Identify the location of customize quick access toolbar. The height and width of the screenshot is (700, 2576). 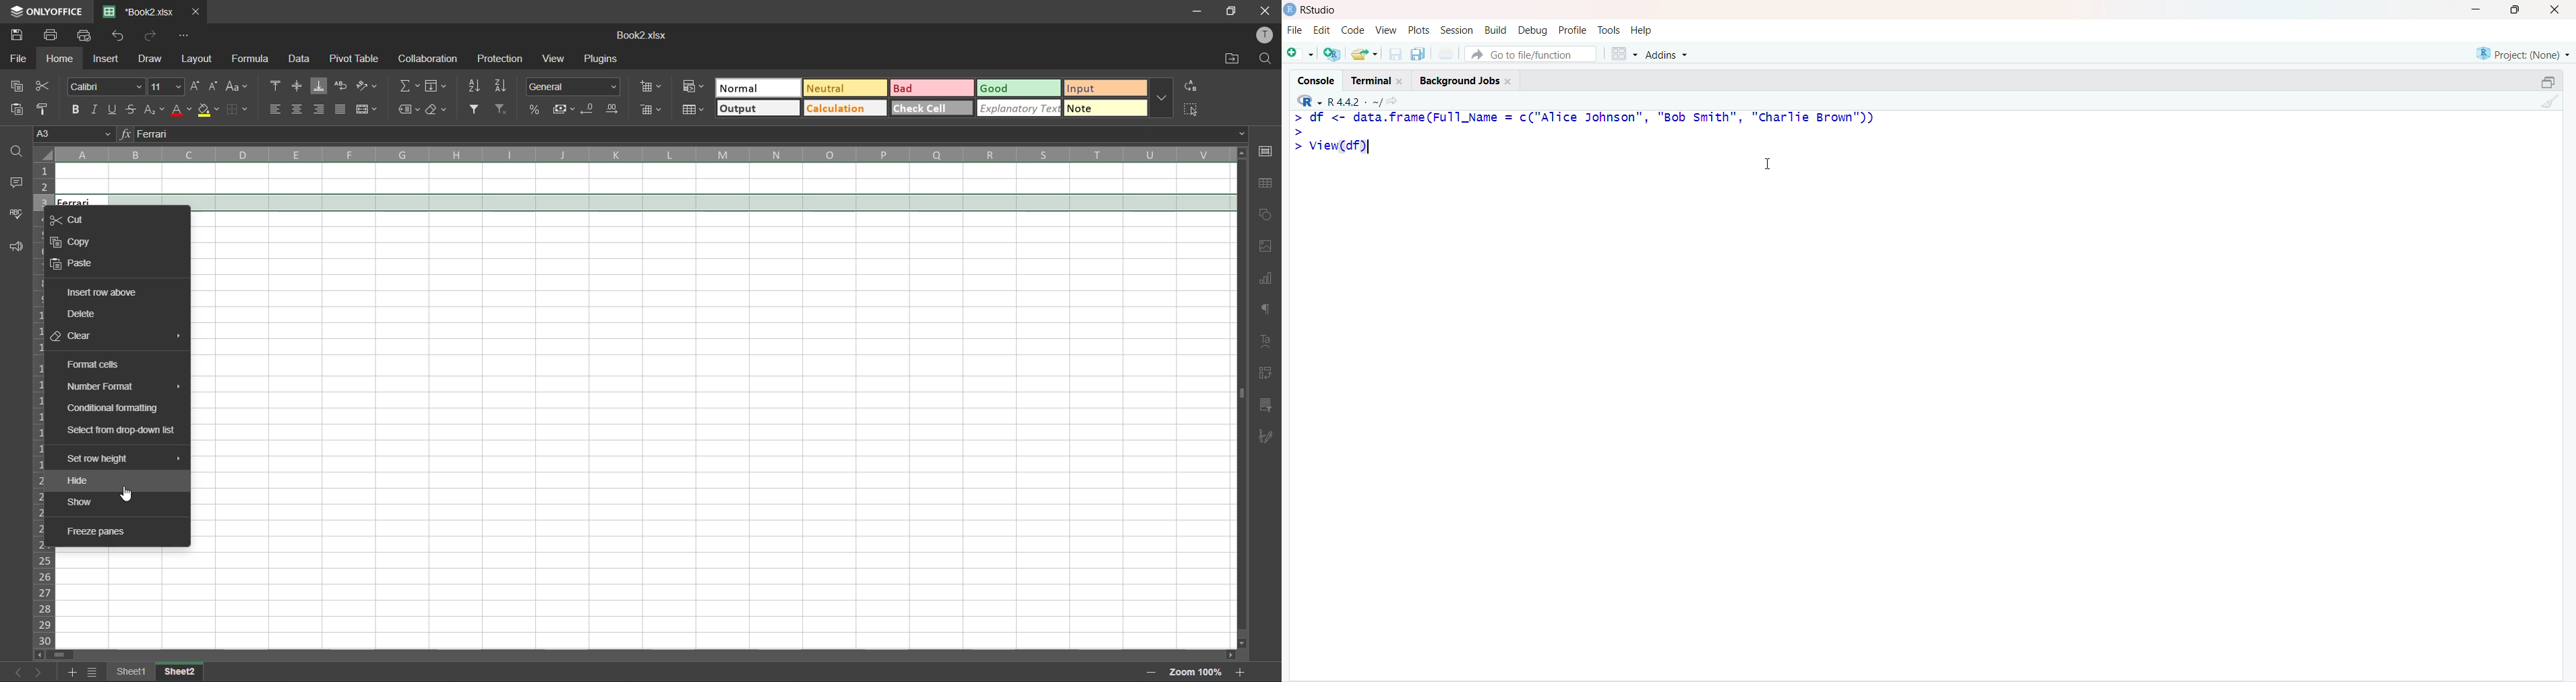
(186, 37).